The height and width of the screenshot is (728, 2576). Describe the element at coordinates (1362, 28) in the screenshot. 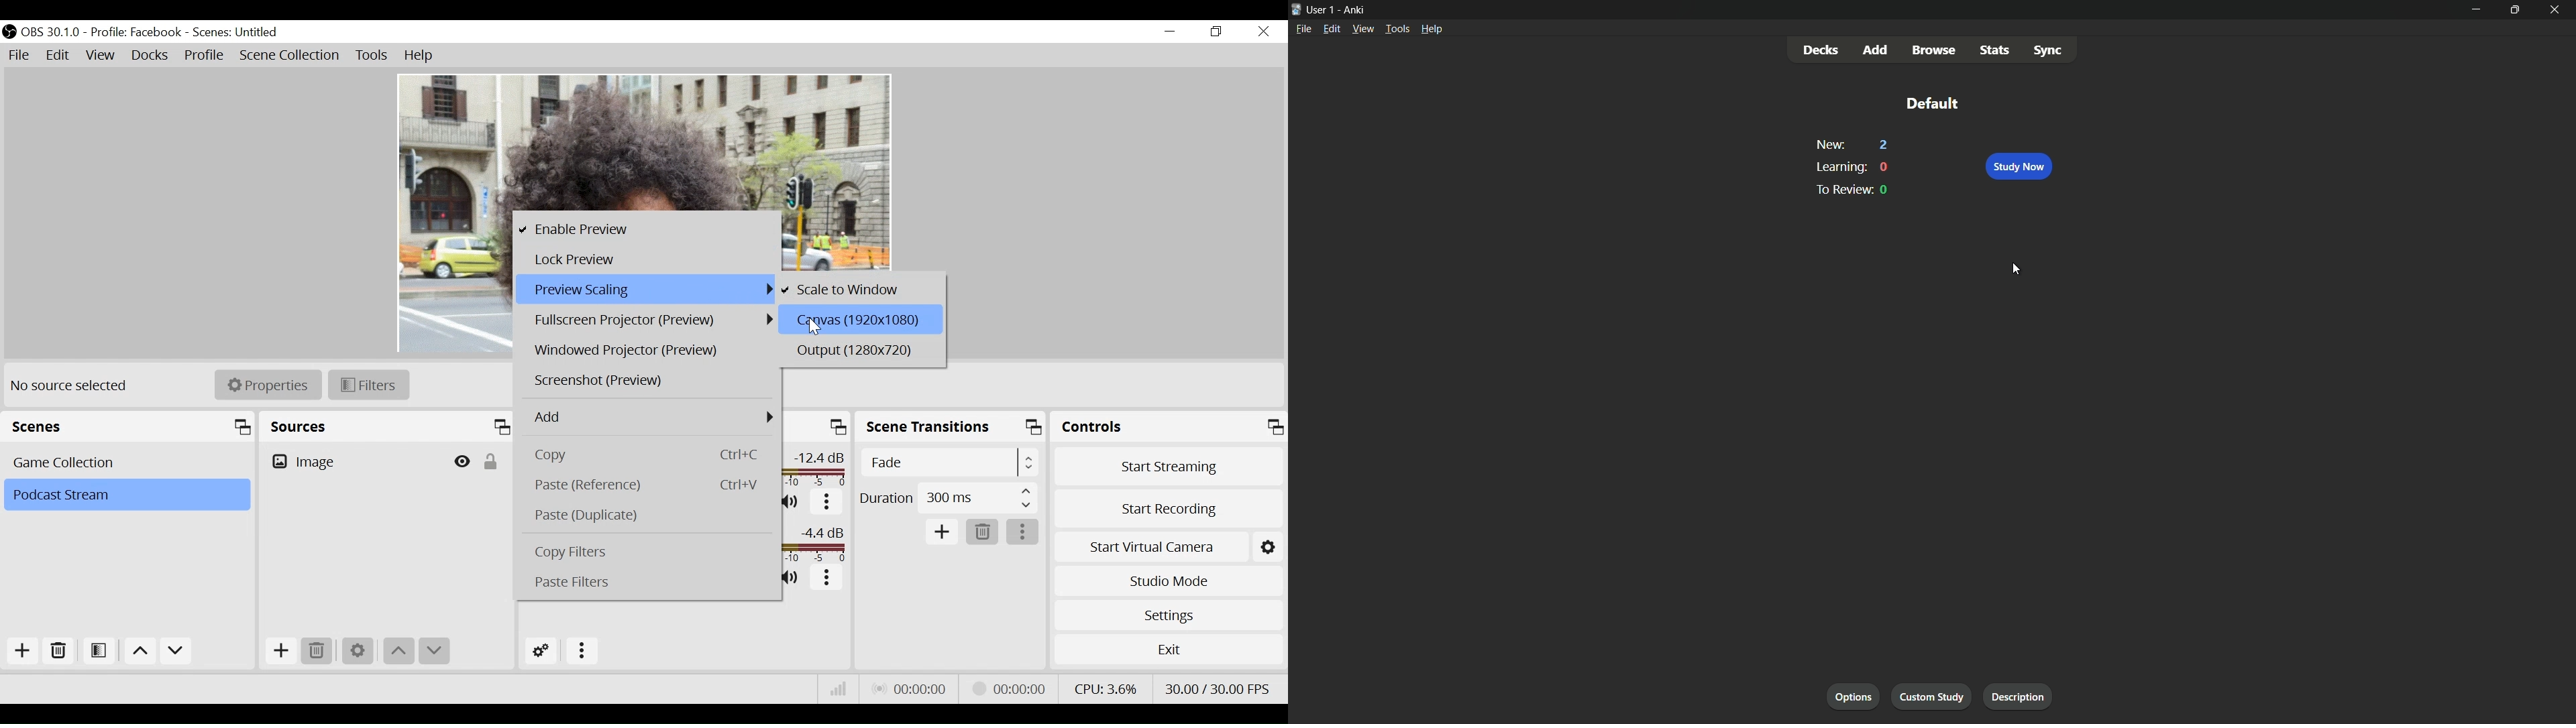

I see `view menu` at that location.